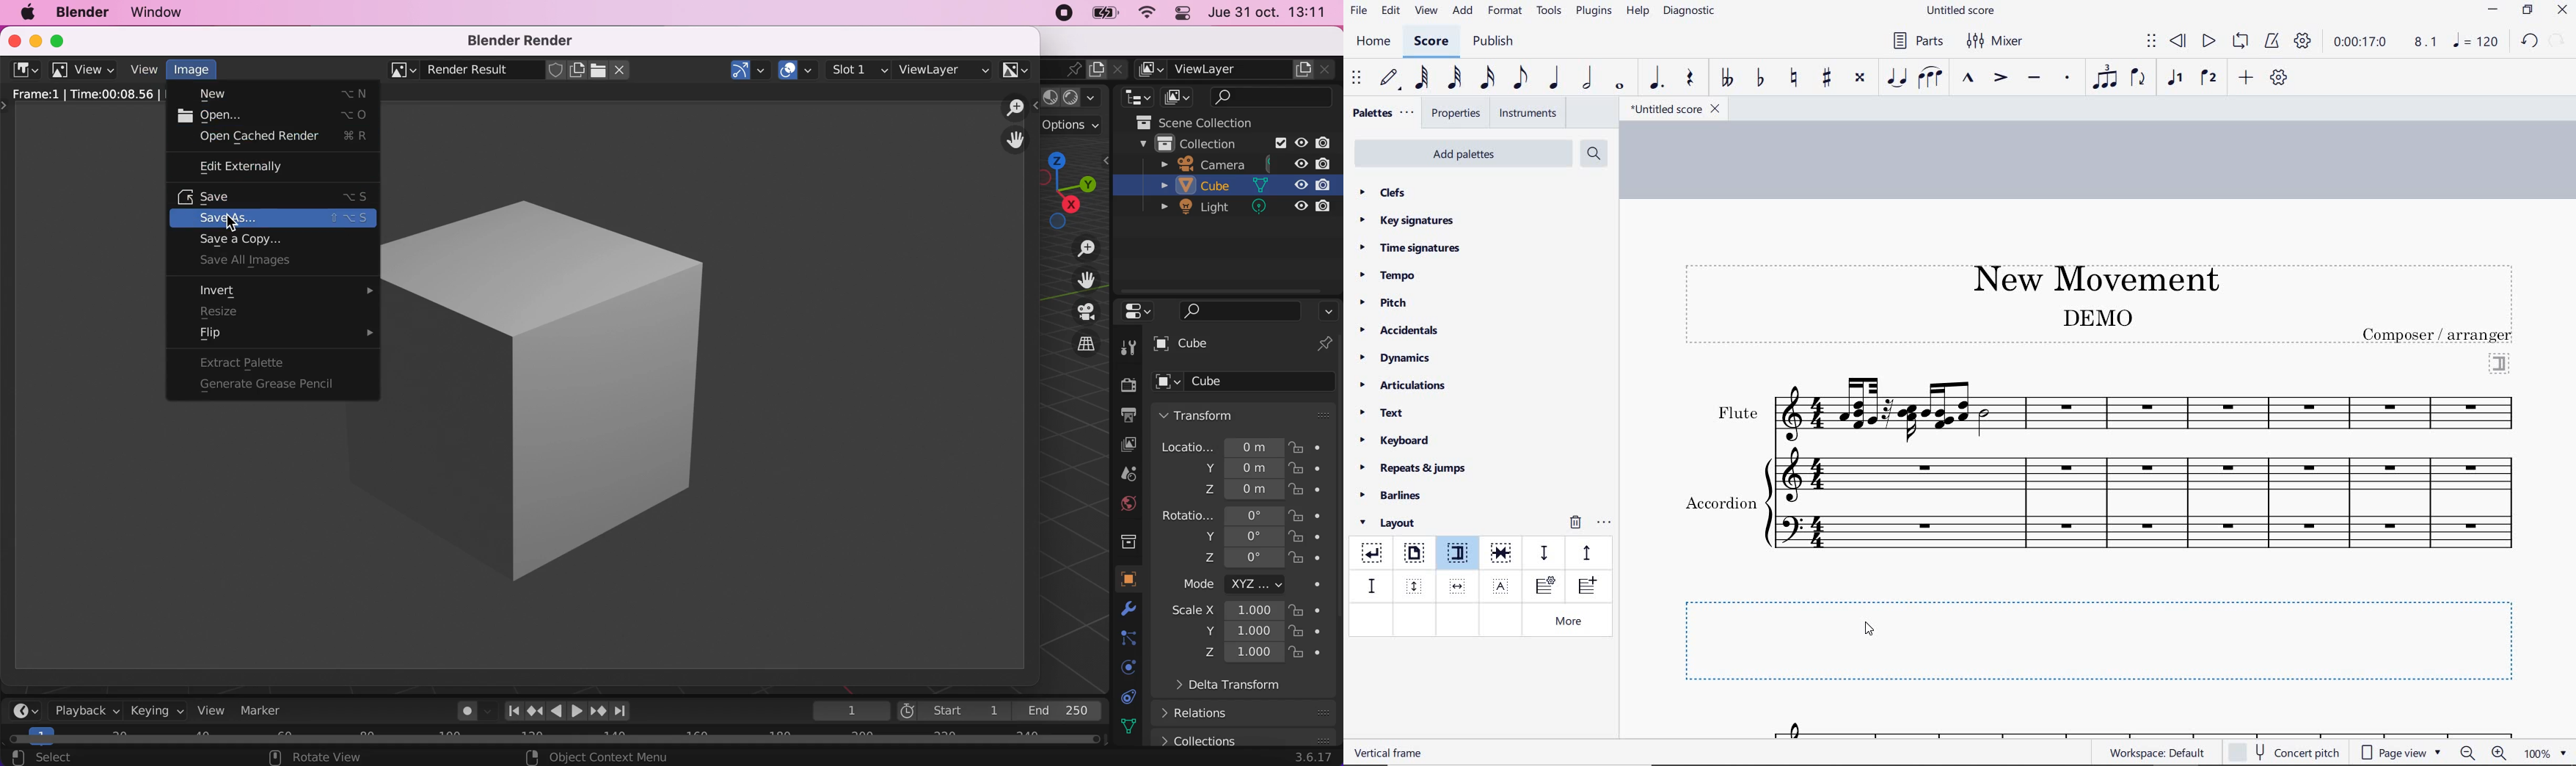 Image resolution: width=2576 pixels, height=784 pixels. Describe the element at coordinates (2102, 77) in the screenshot. I see `tuplet` at that location.